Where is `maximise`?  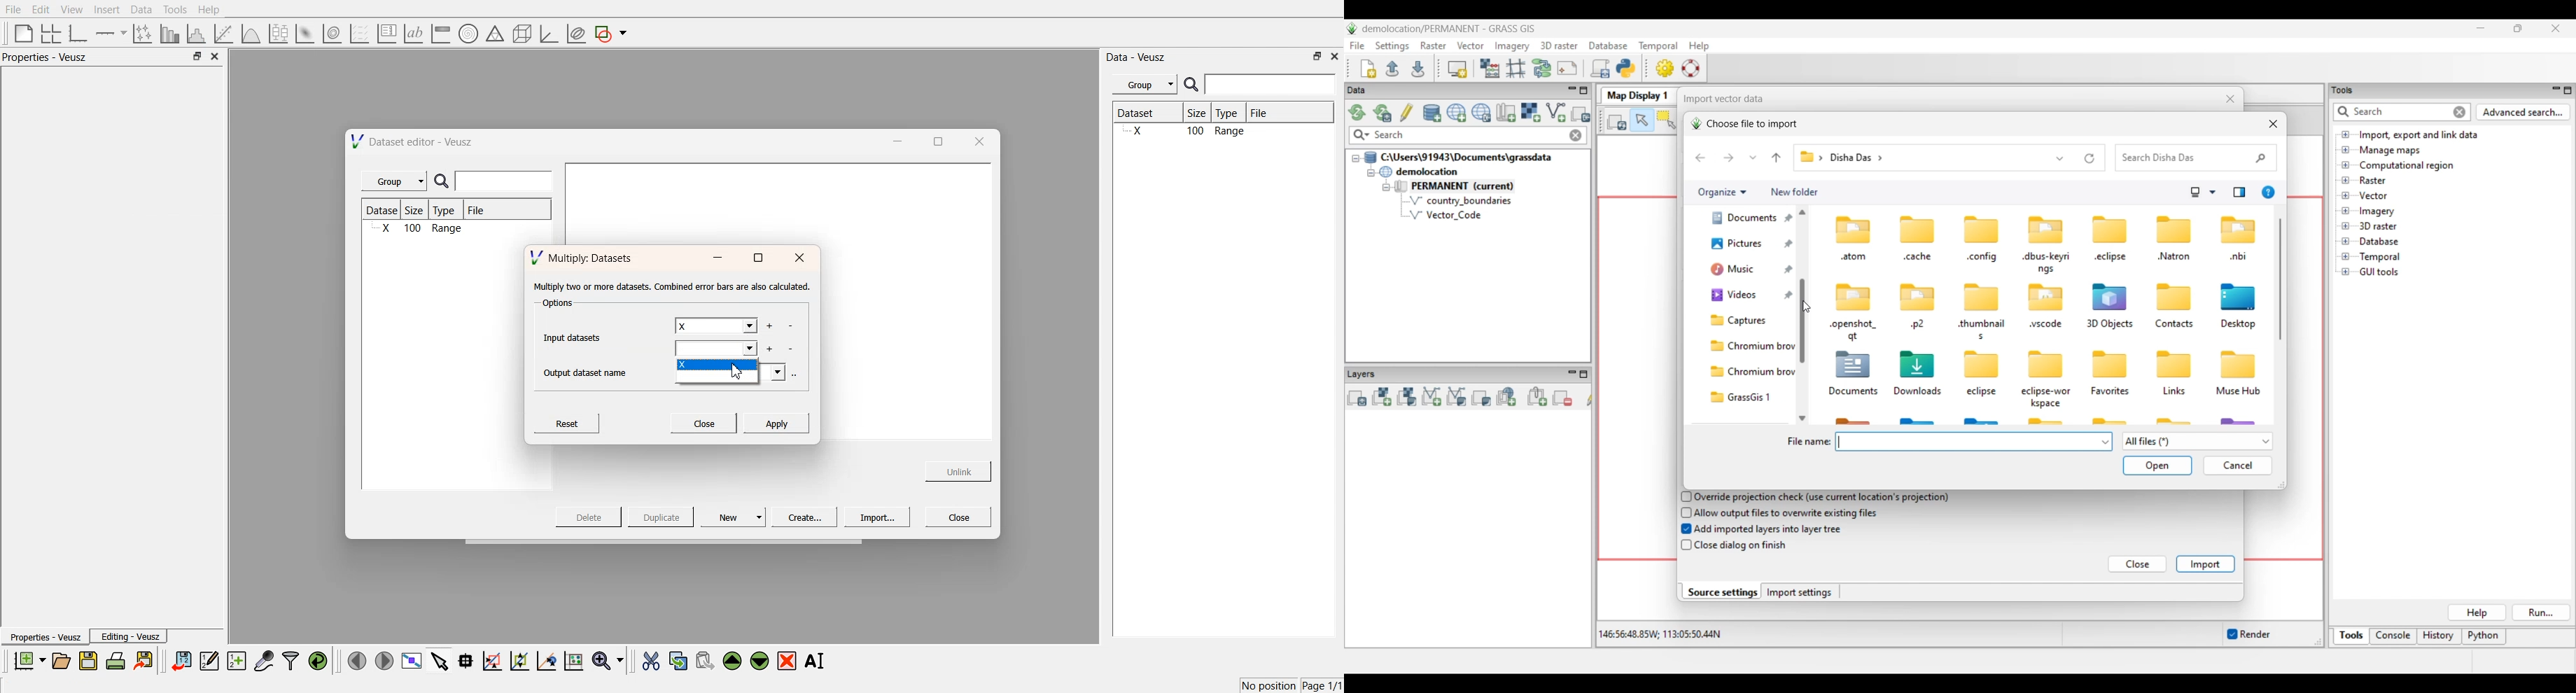 maximise is located at coordinates (757, 258).